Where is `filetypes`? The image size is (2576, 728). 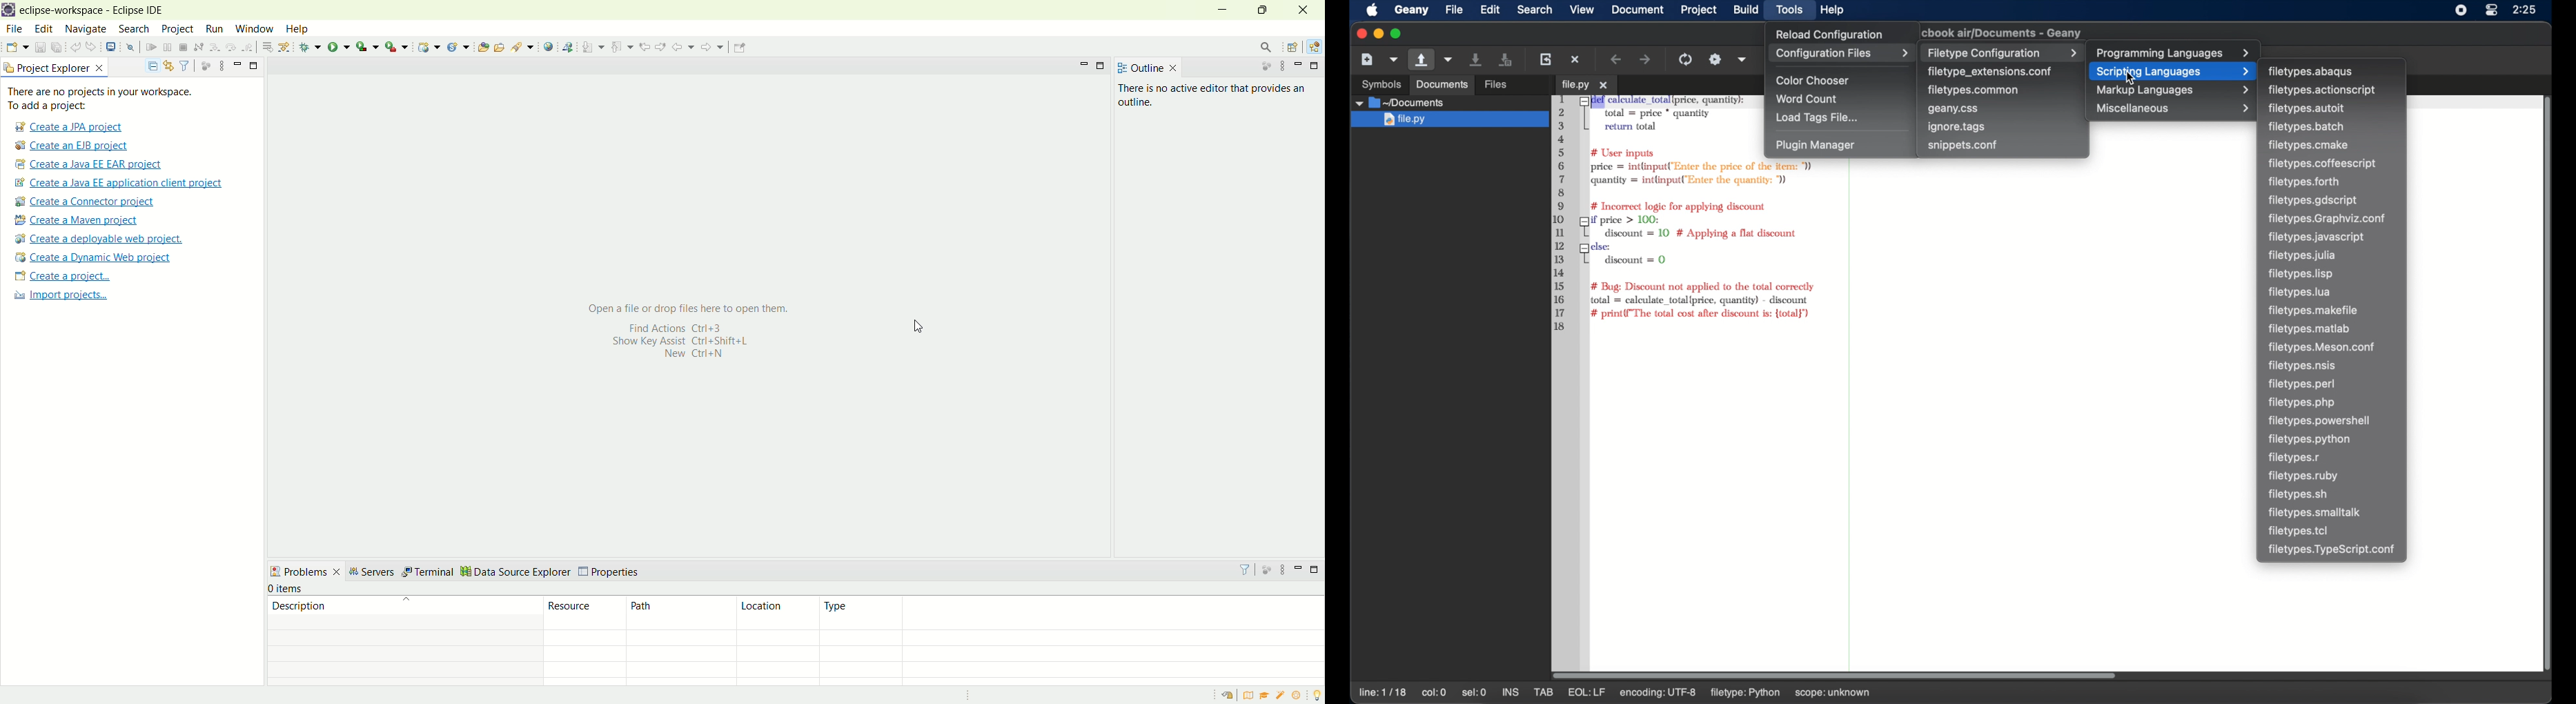
filetypes is located at coordinates (2300, 292).